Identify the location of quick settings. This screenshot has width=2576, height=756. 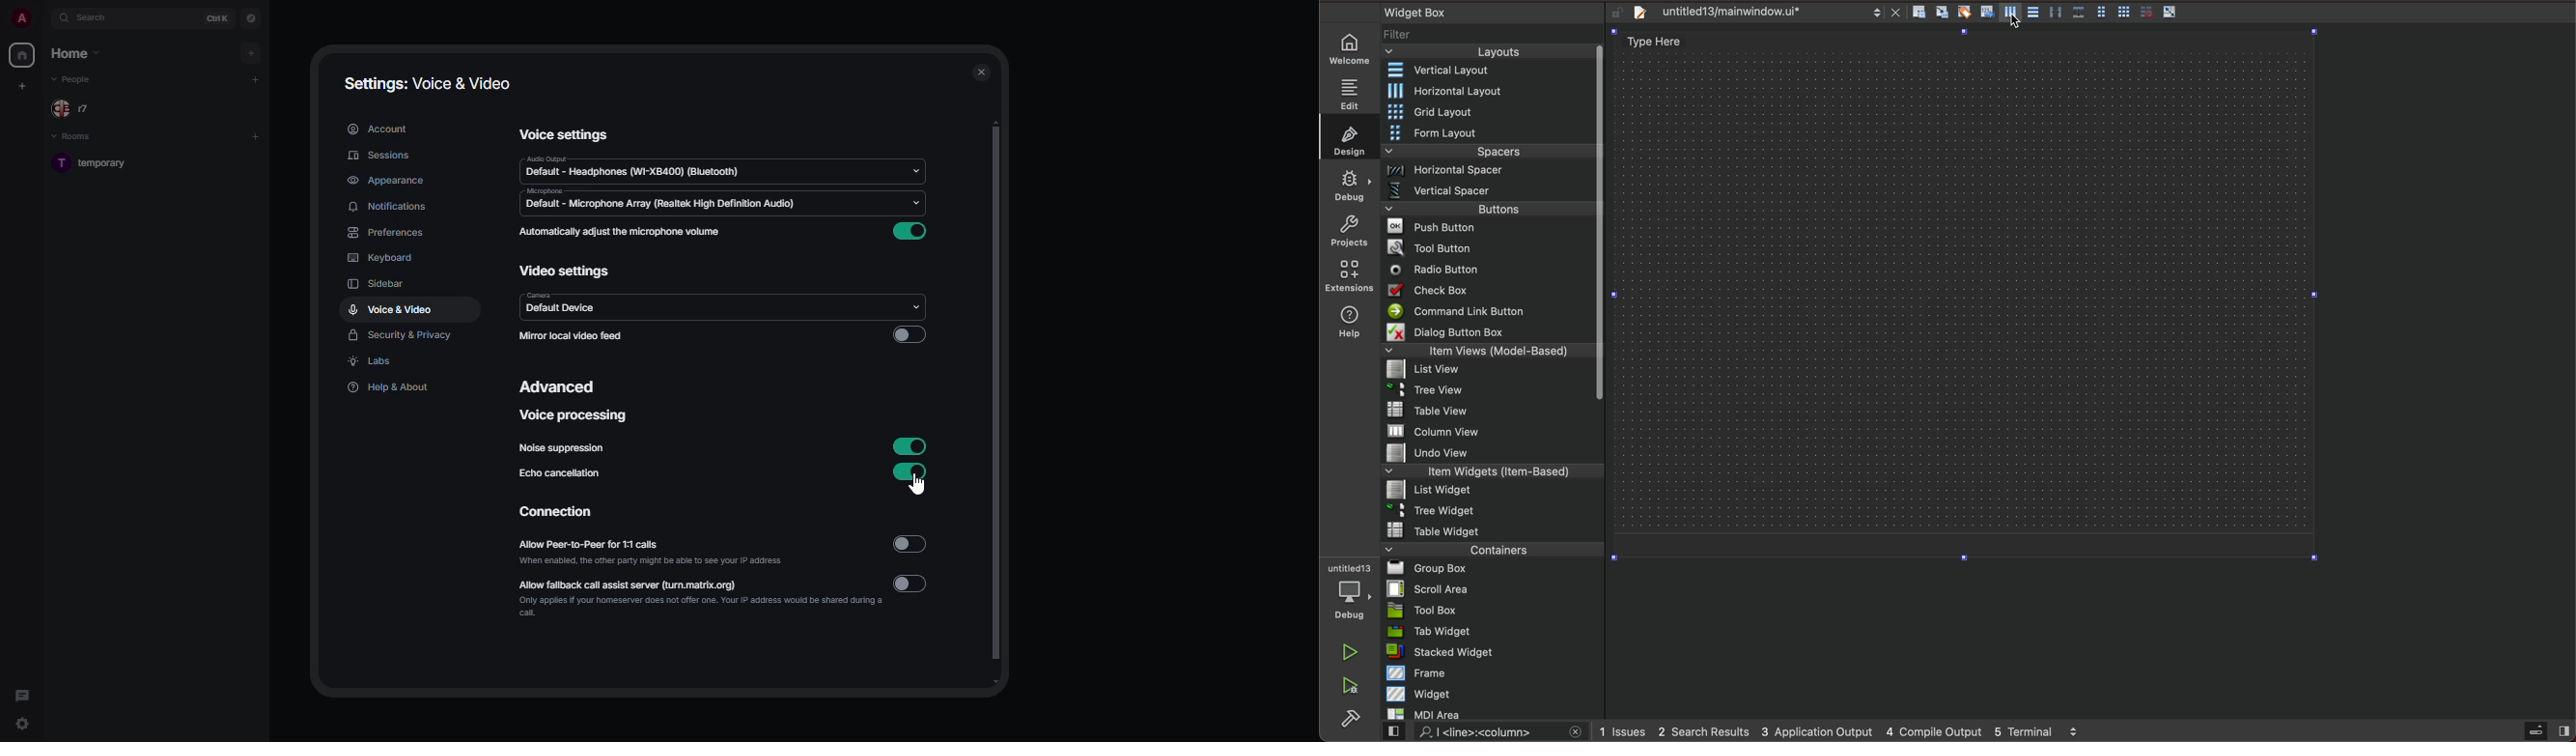
(22, 725).